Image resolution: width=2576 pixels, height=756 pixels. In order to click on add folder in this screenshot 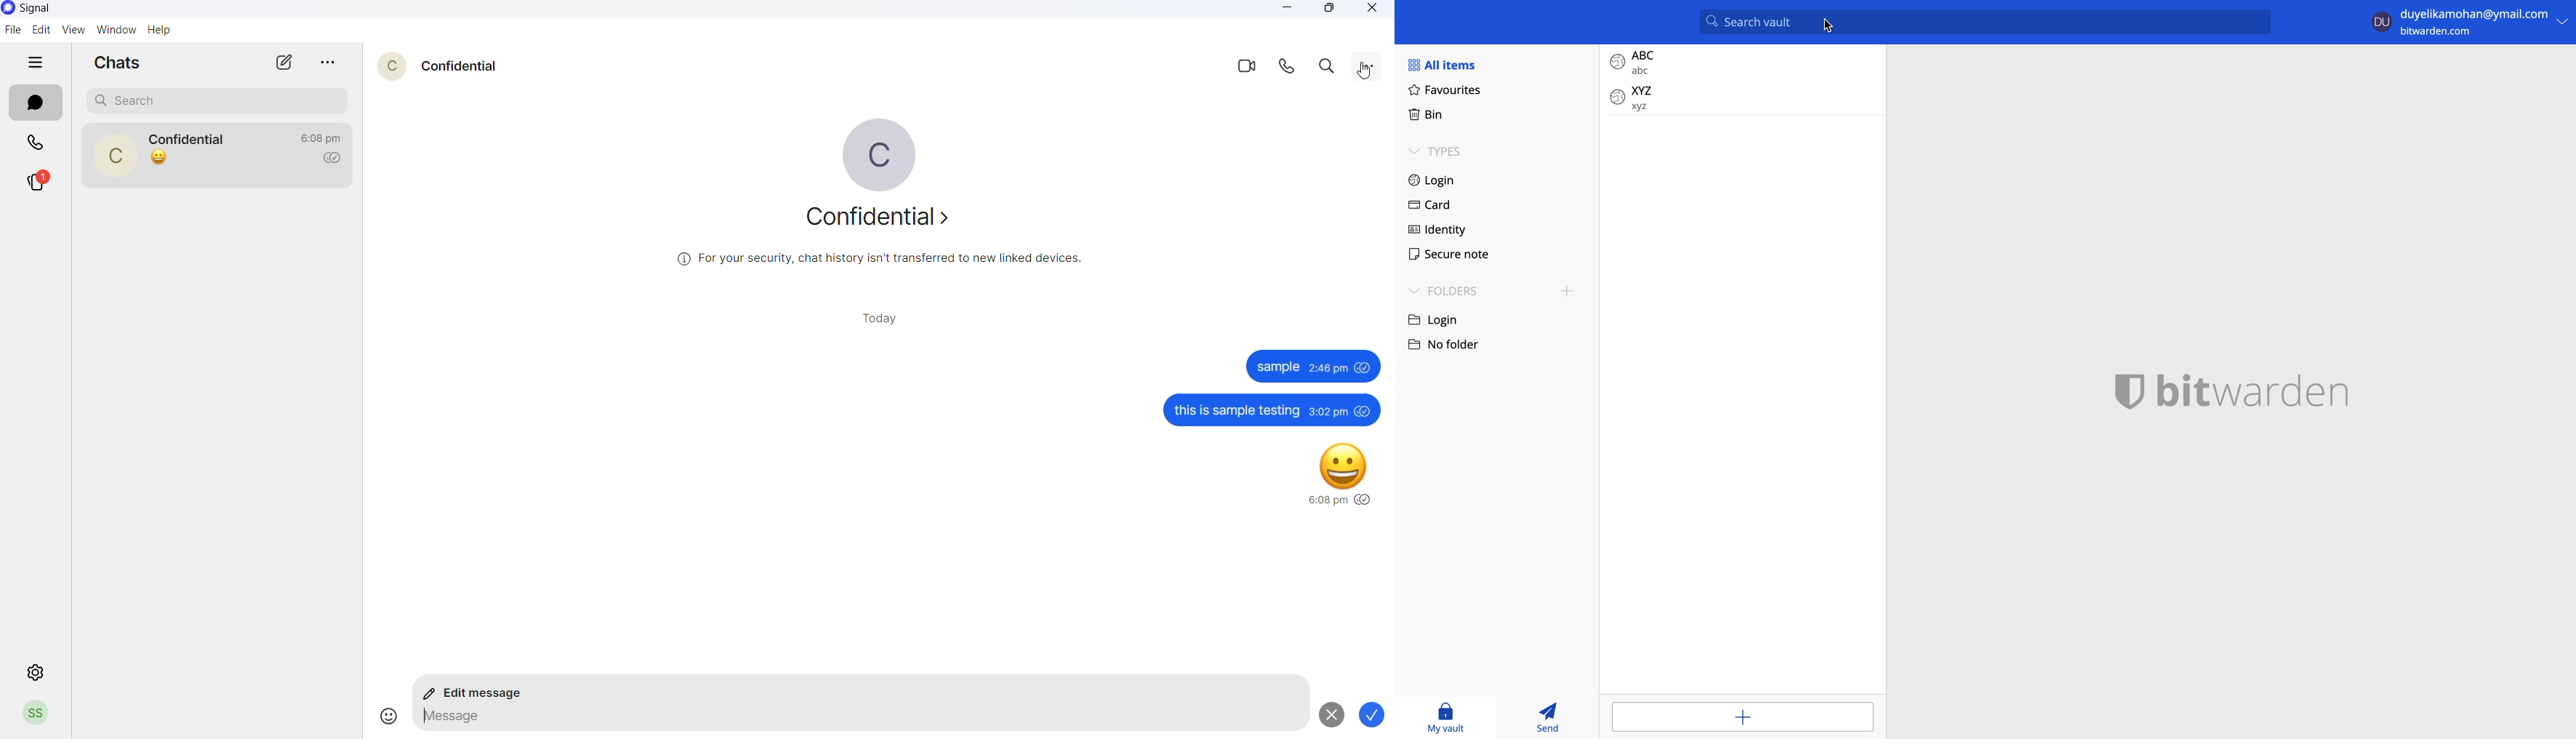, I will do `click(1566, 293)`.